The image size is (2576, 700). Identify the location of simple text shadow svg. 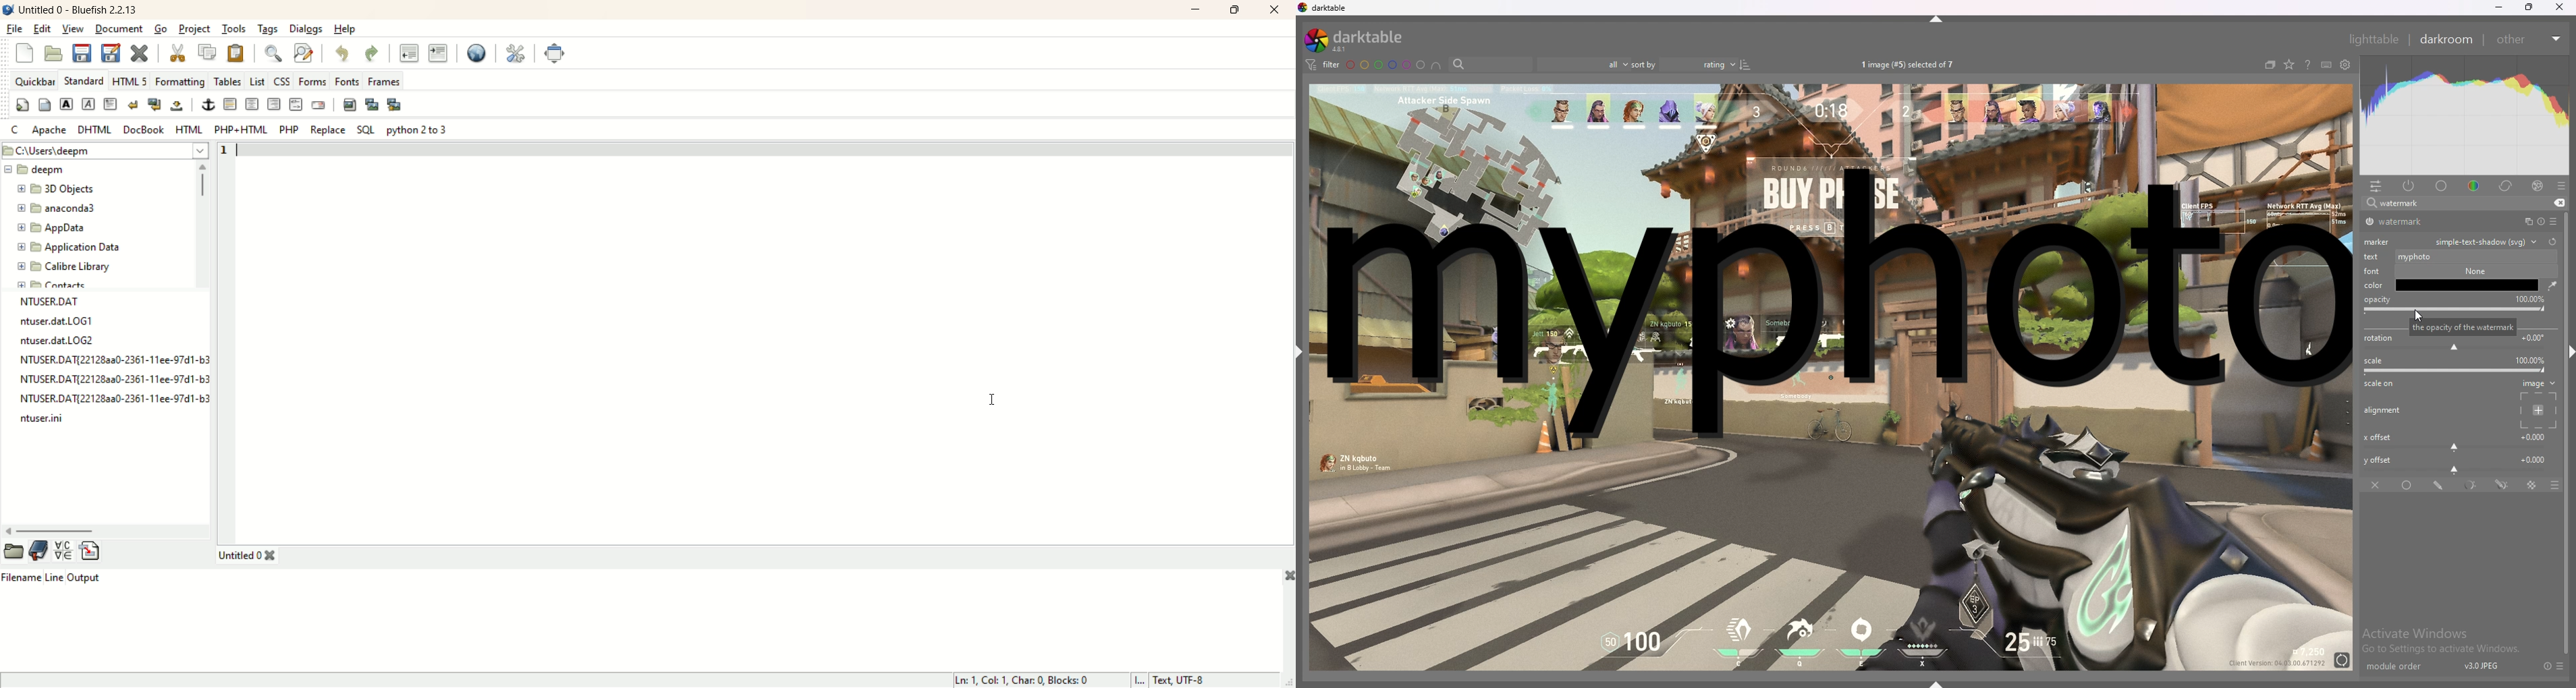
(2487, 241).